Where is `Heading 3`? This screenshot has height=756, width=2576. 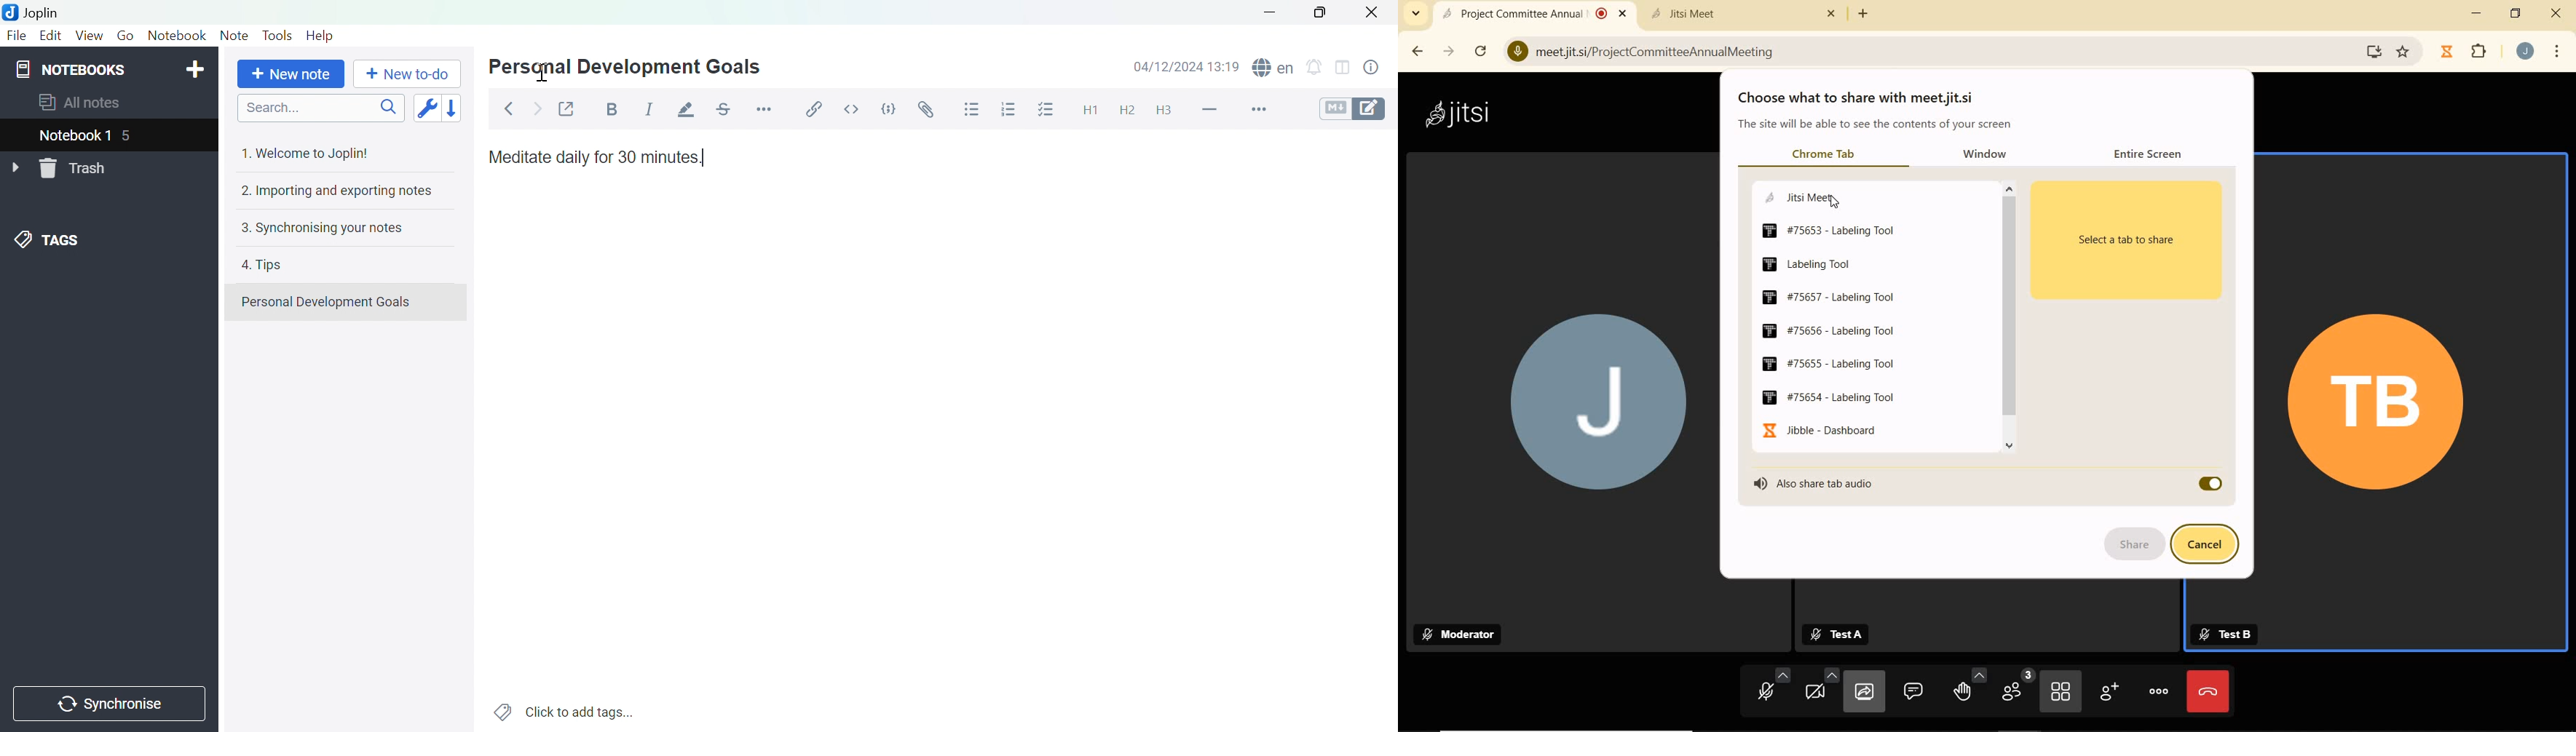
Heading 3 is located at coordinates (1163, 111).